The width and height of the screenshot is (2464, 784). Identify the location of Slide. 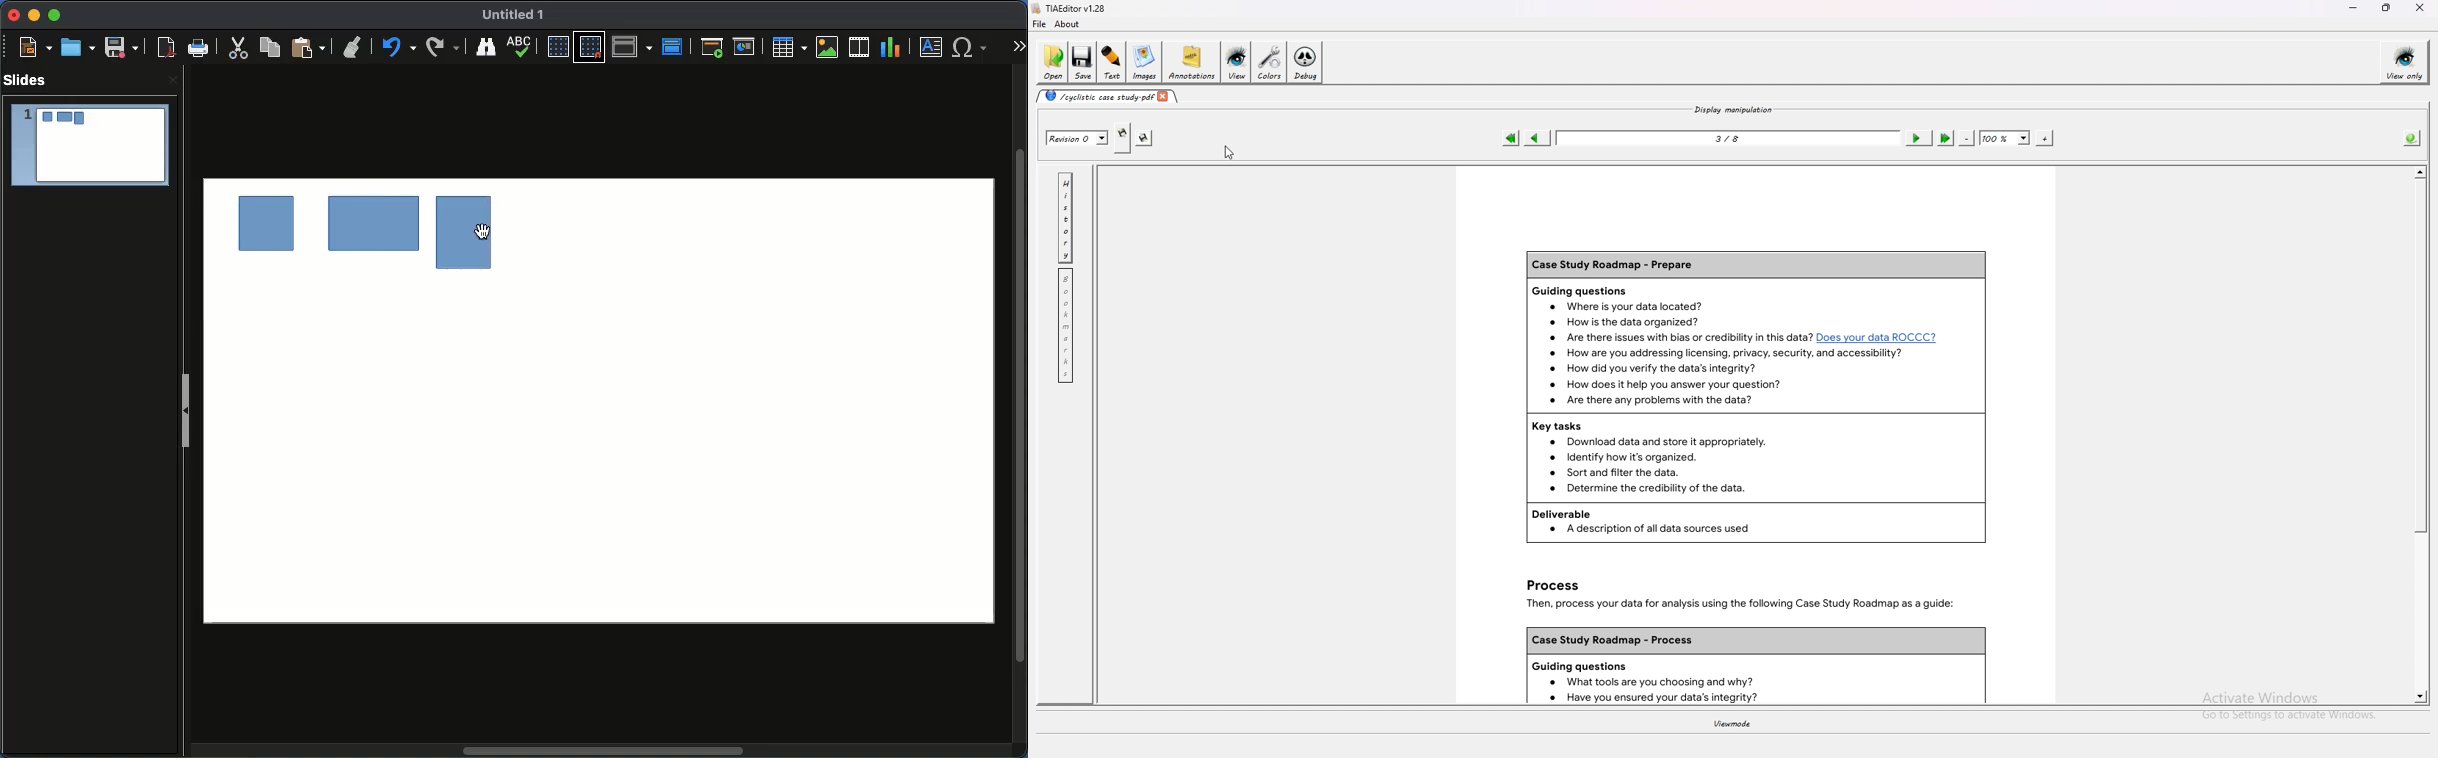
(89, 145).